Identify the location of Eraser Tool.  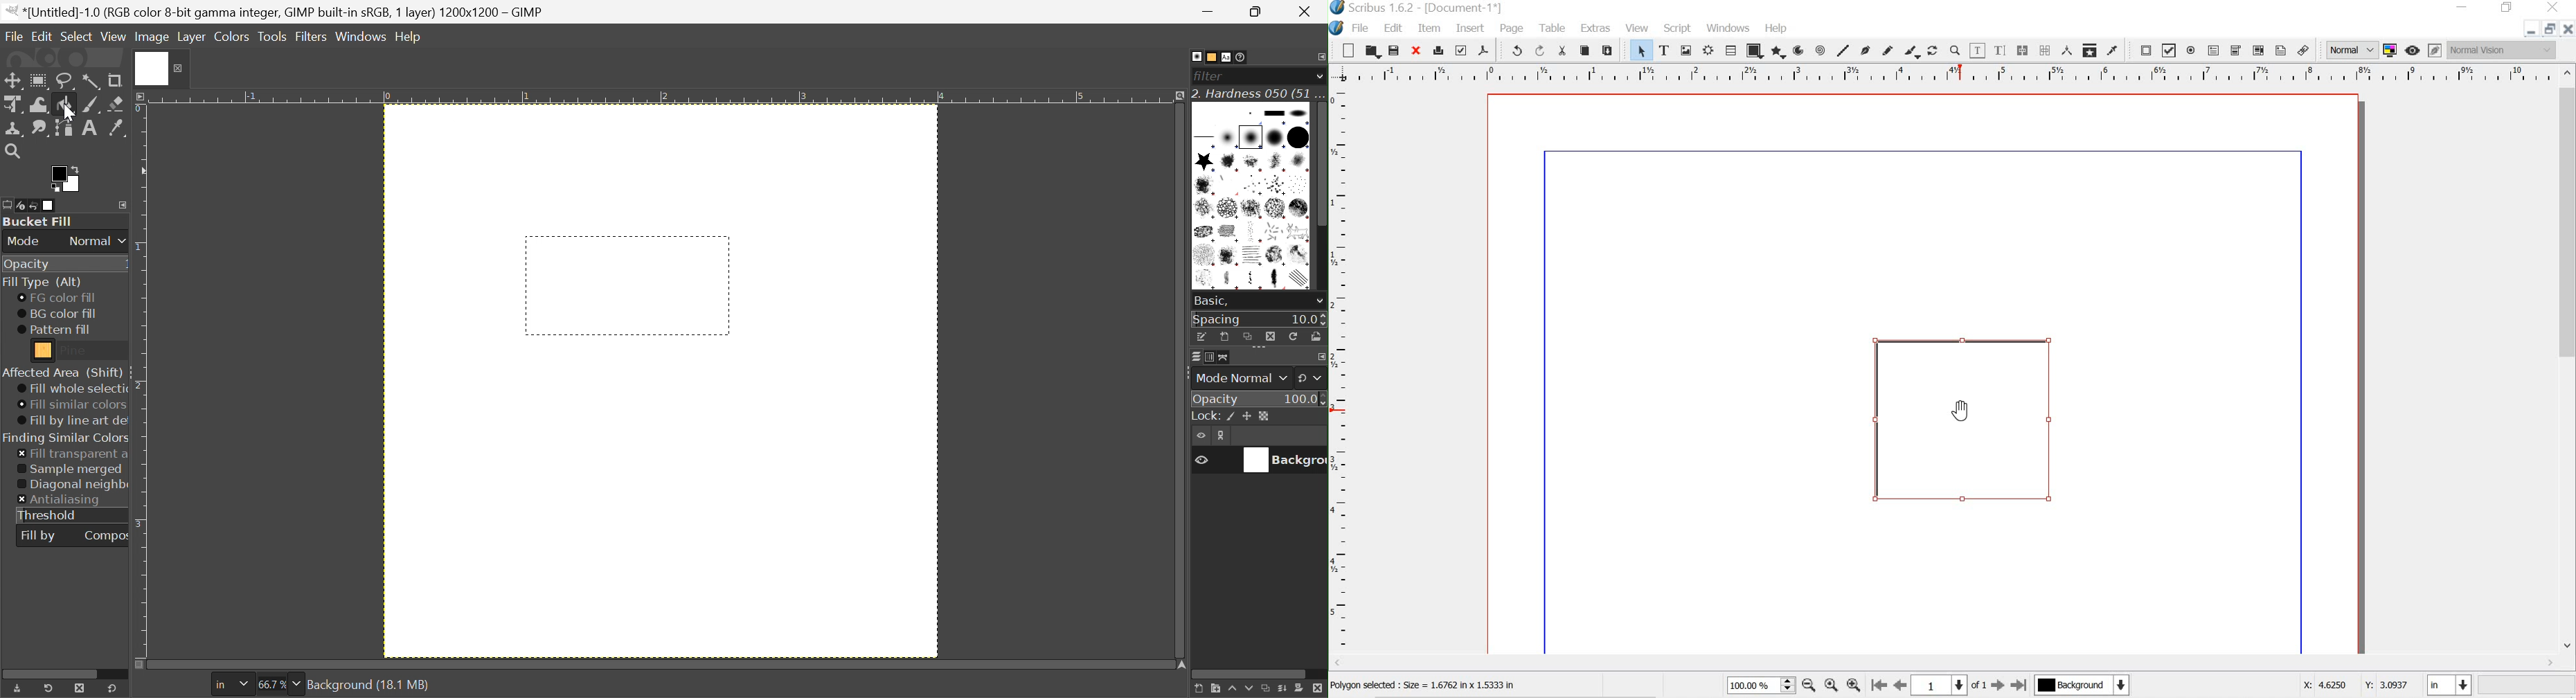
(116, 104).